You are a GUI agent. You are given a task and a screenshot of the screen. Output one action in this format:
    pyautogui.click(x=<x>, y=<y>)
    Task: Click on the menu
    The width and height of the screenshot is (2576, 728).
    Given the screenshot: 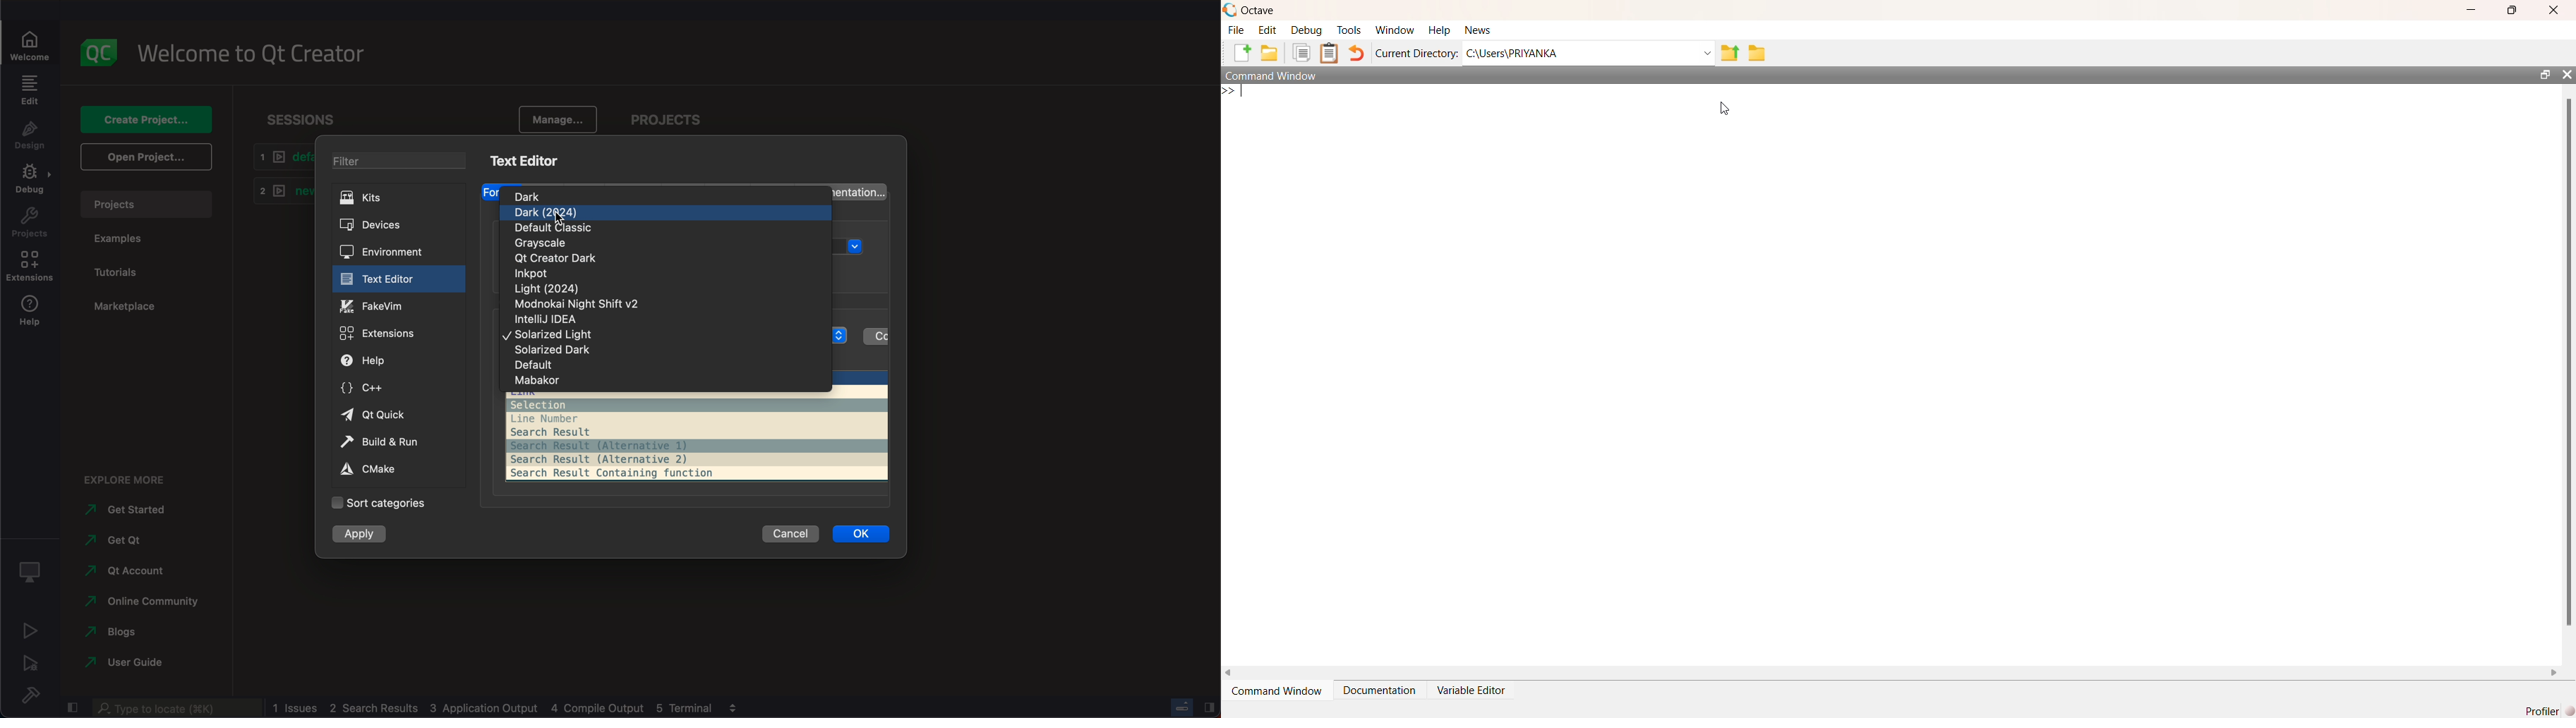 What is the action you would take?
    pyautogui.click(x=839, y=335)
    